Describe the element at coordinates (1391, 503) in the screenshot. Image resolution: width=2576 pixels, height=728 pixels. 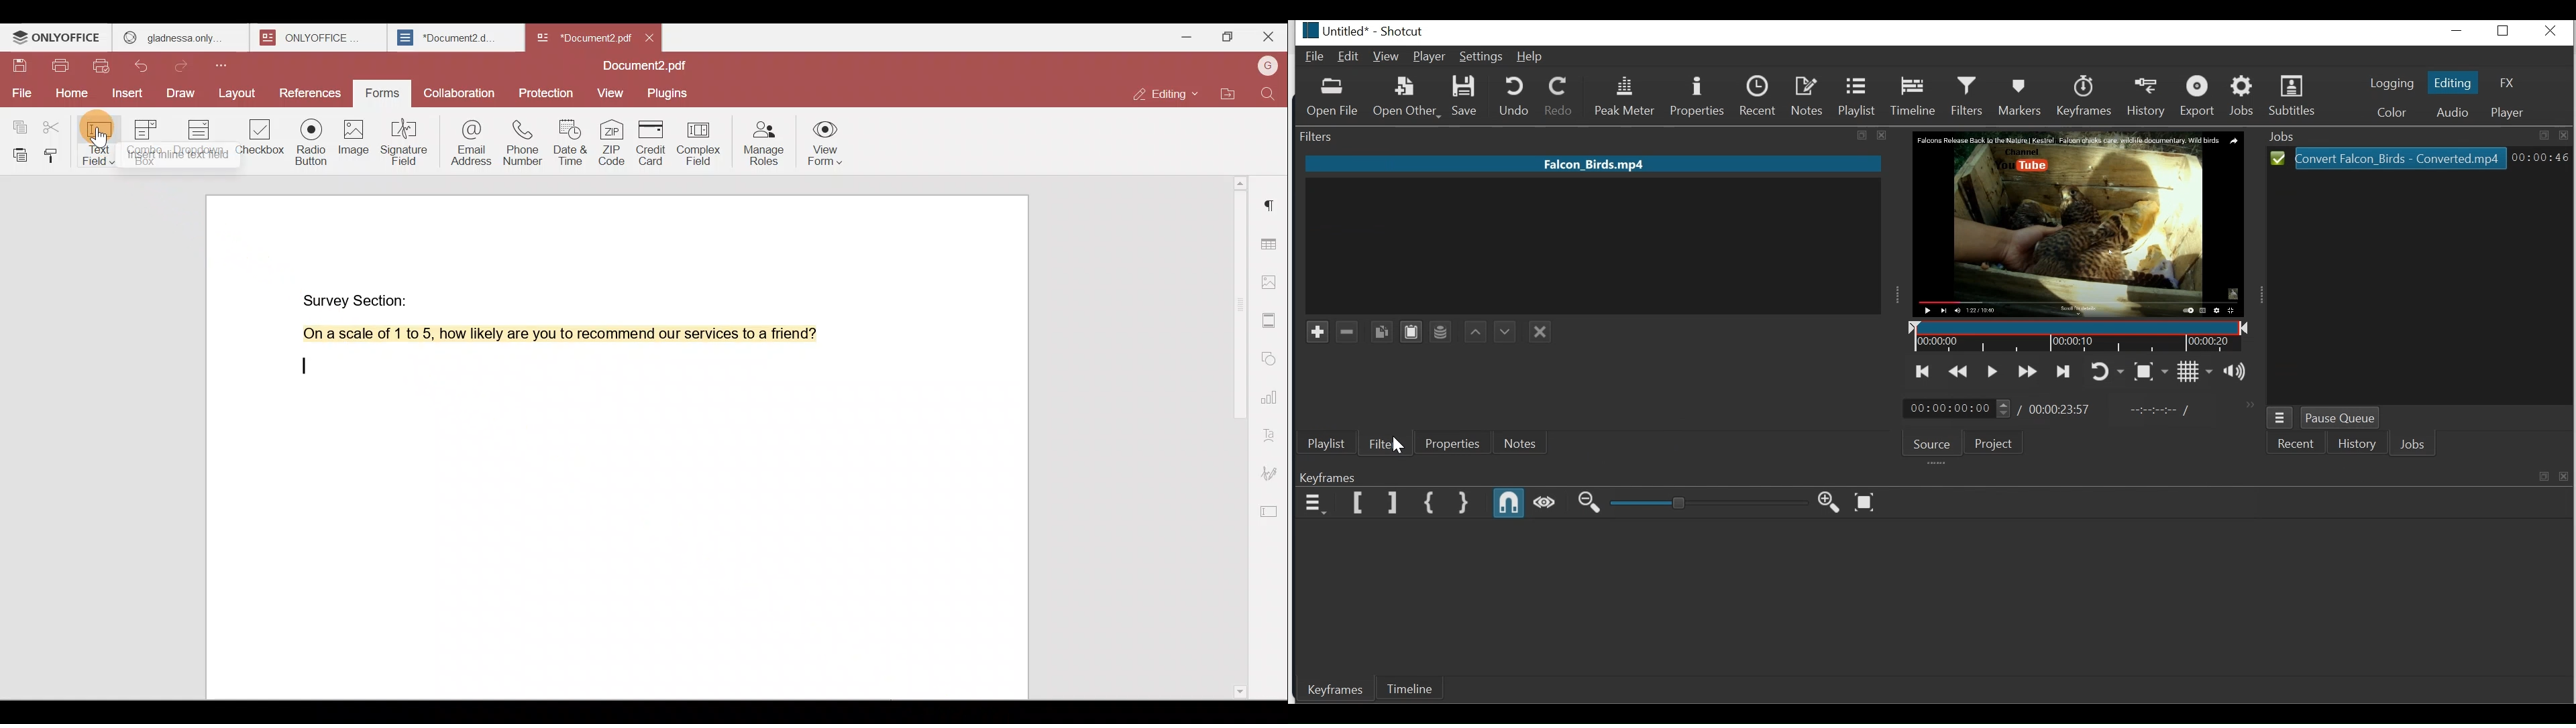
I see `Set Filter End` at that location.